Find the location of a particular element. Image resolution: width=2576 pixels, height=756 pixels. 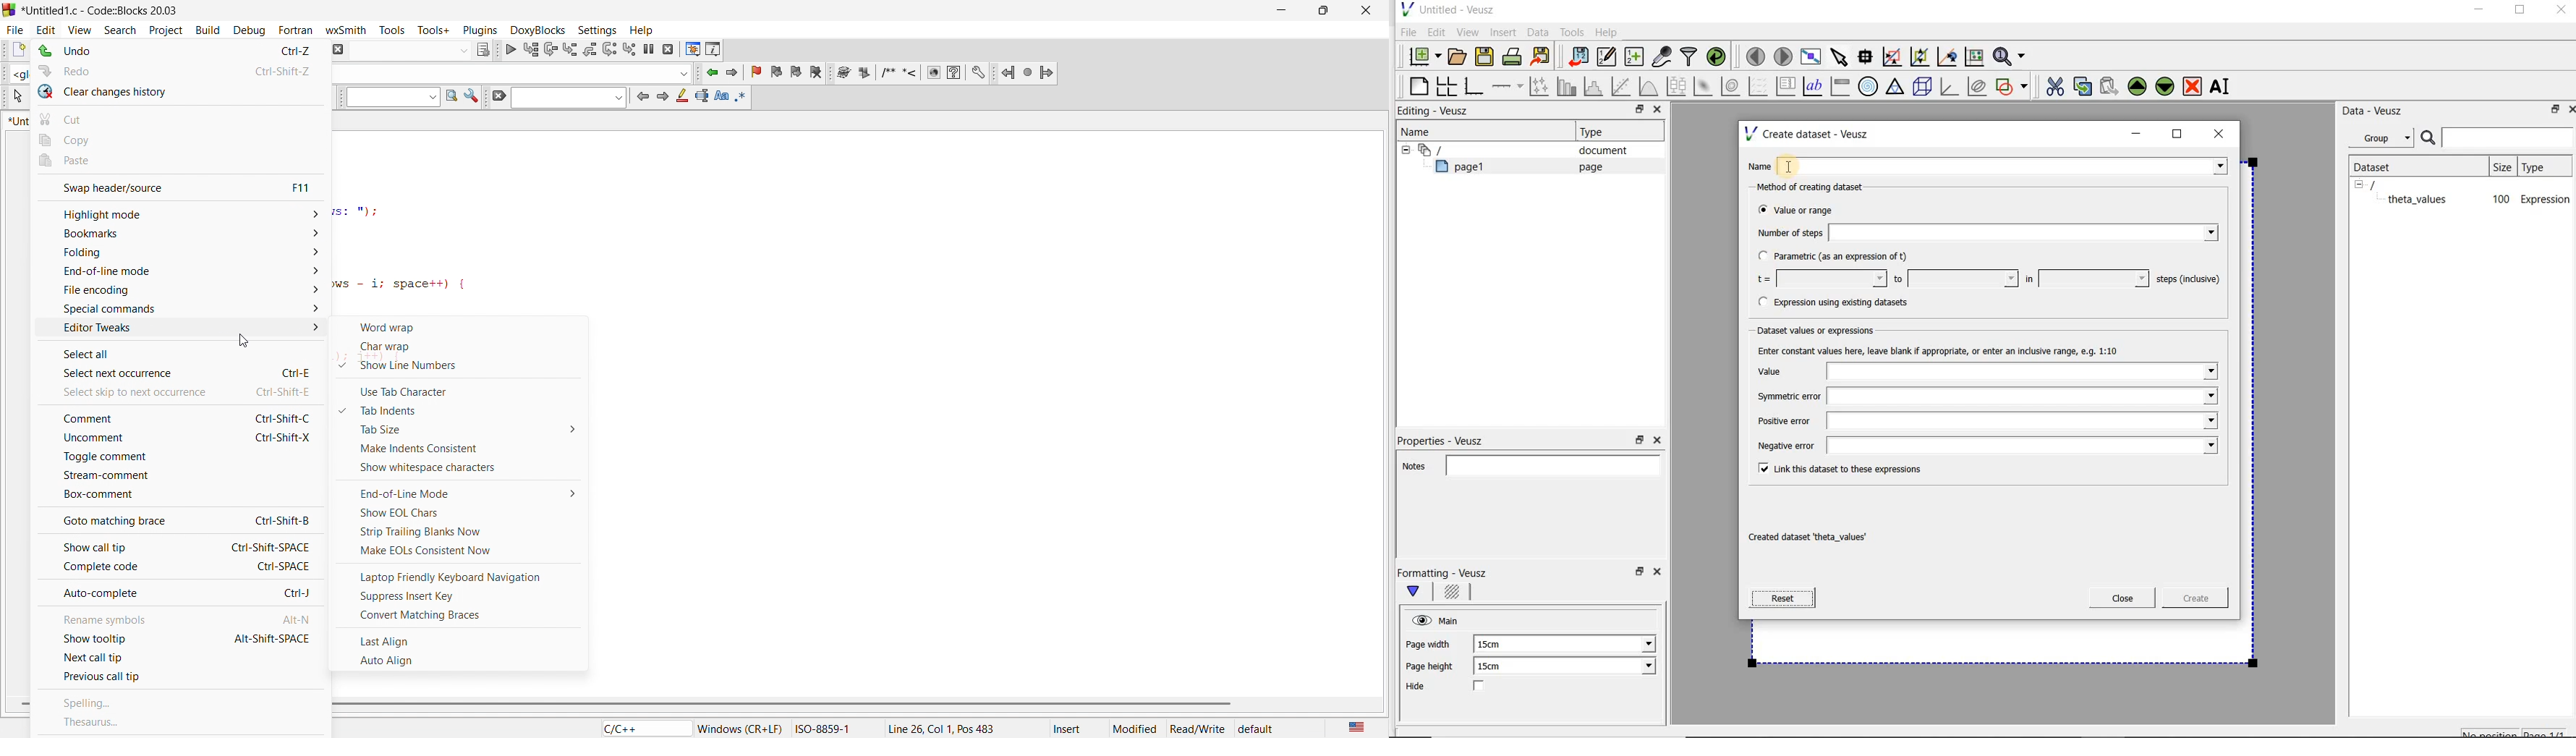

Close is located at coordinates (1660, 574).